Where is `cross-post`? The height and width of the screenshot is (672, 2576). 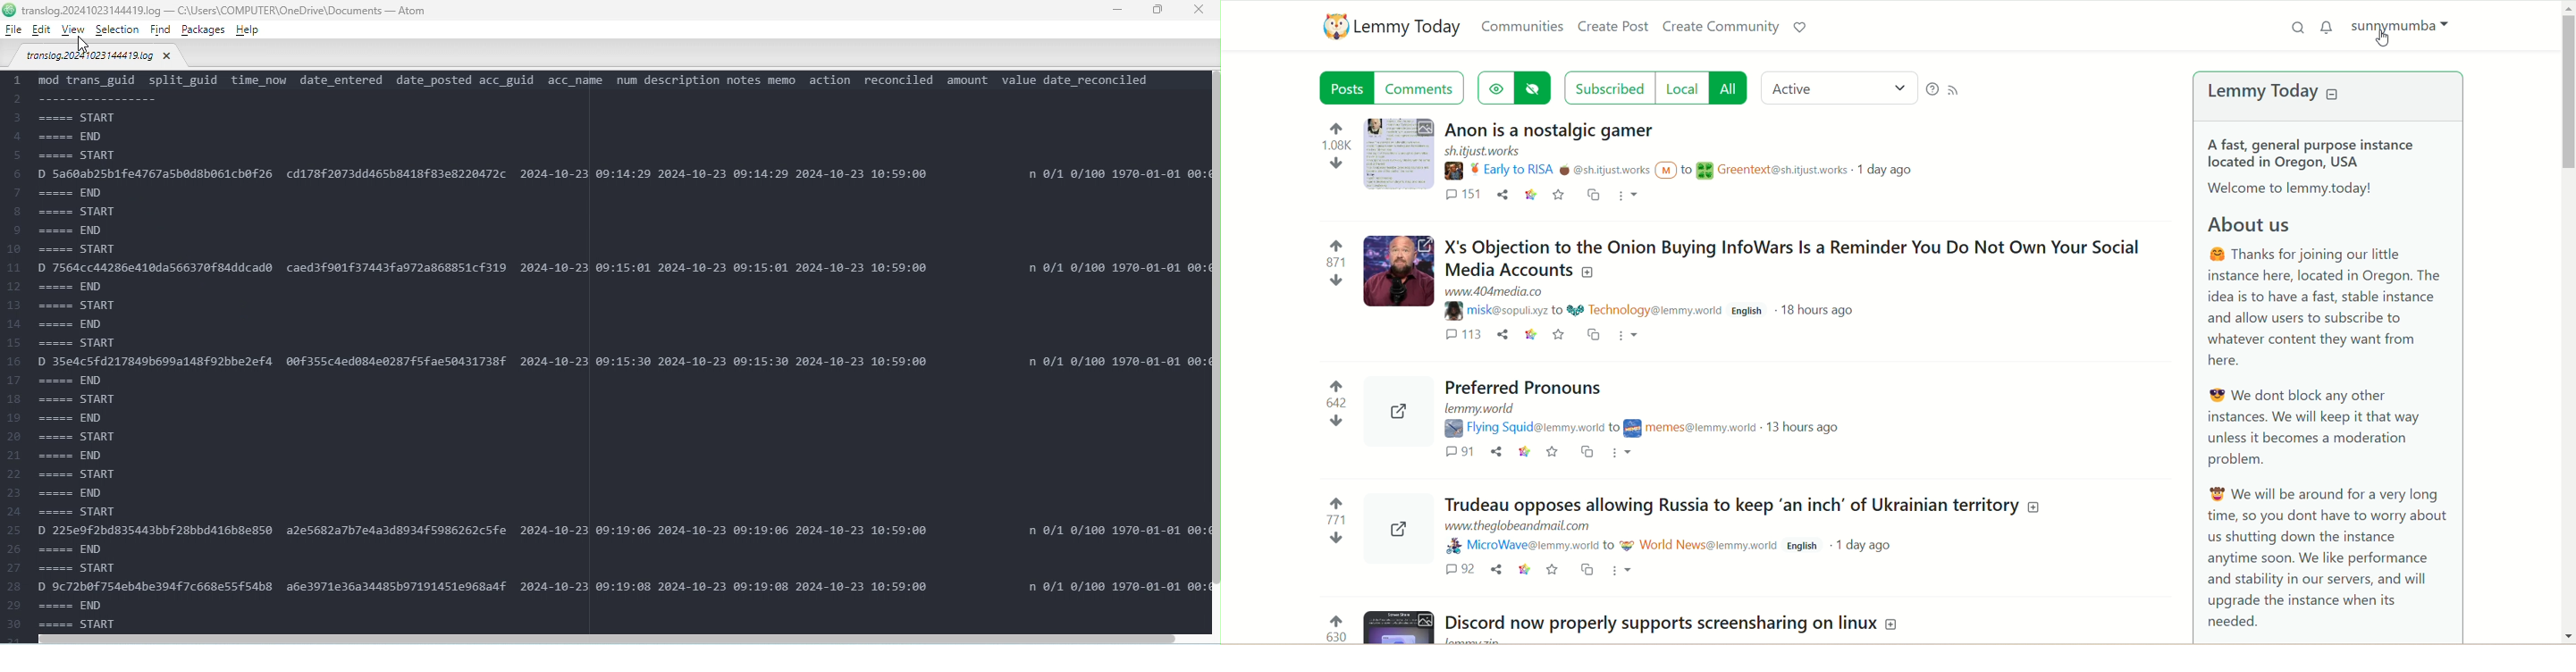
cross-post is located at coordinates (1593, 195).